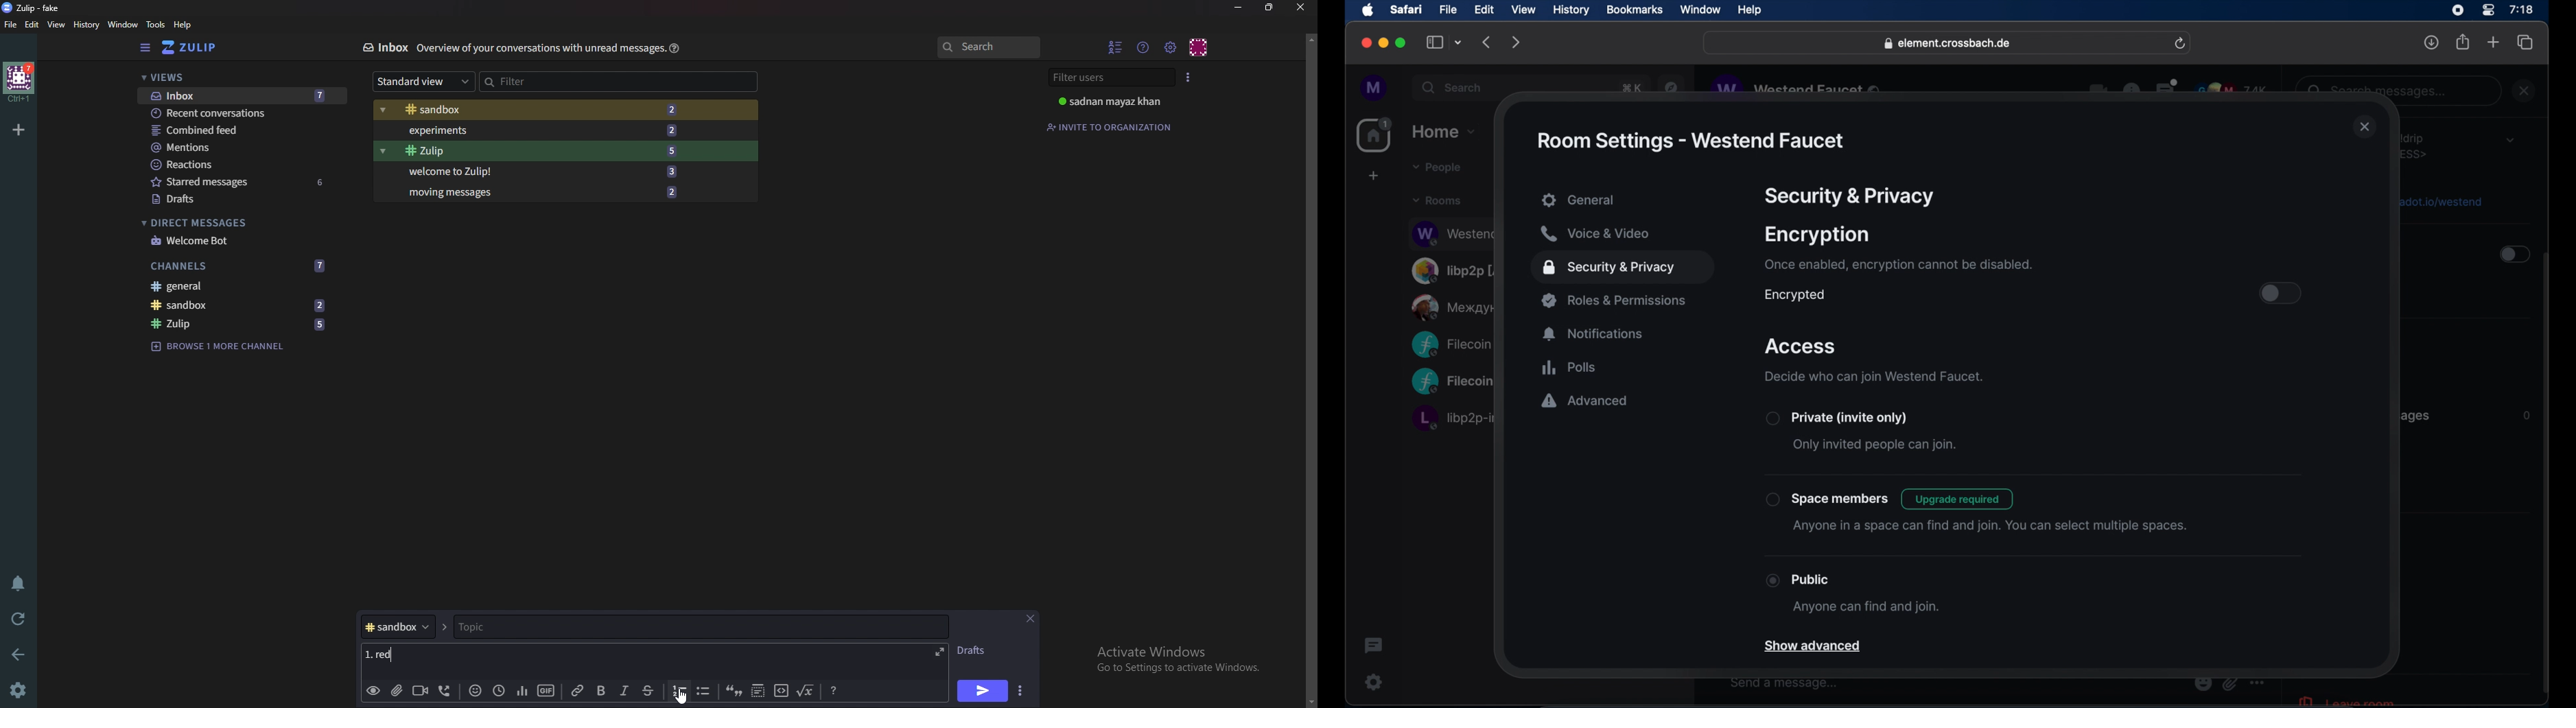 This screenshot has height=728, width=2576. Describe the element at coordinates (1116, 47) in the screenshot. I see `hide User list` at that location.